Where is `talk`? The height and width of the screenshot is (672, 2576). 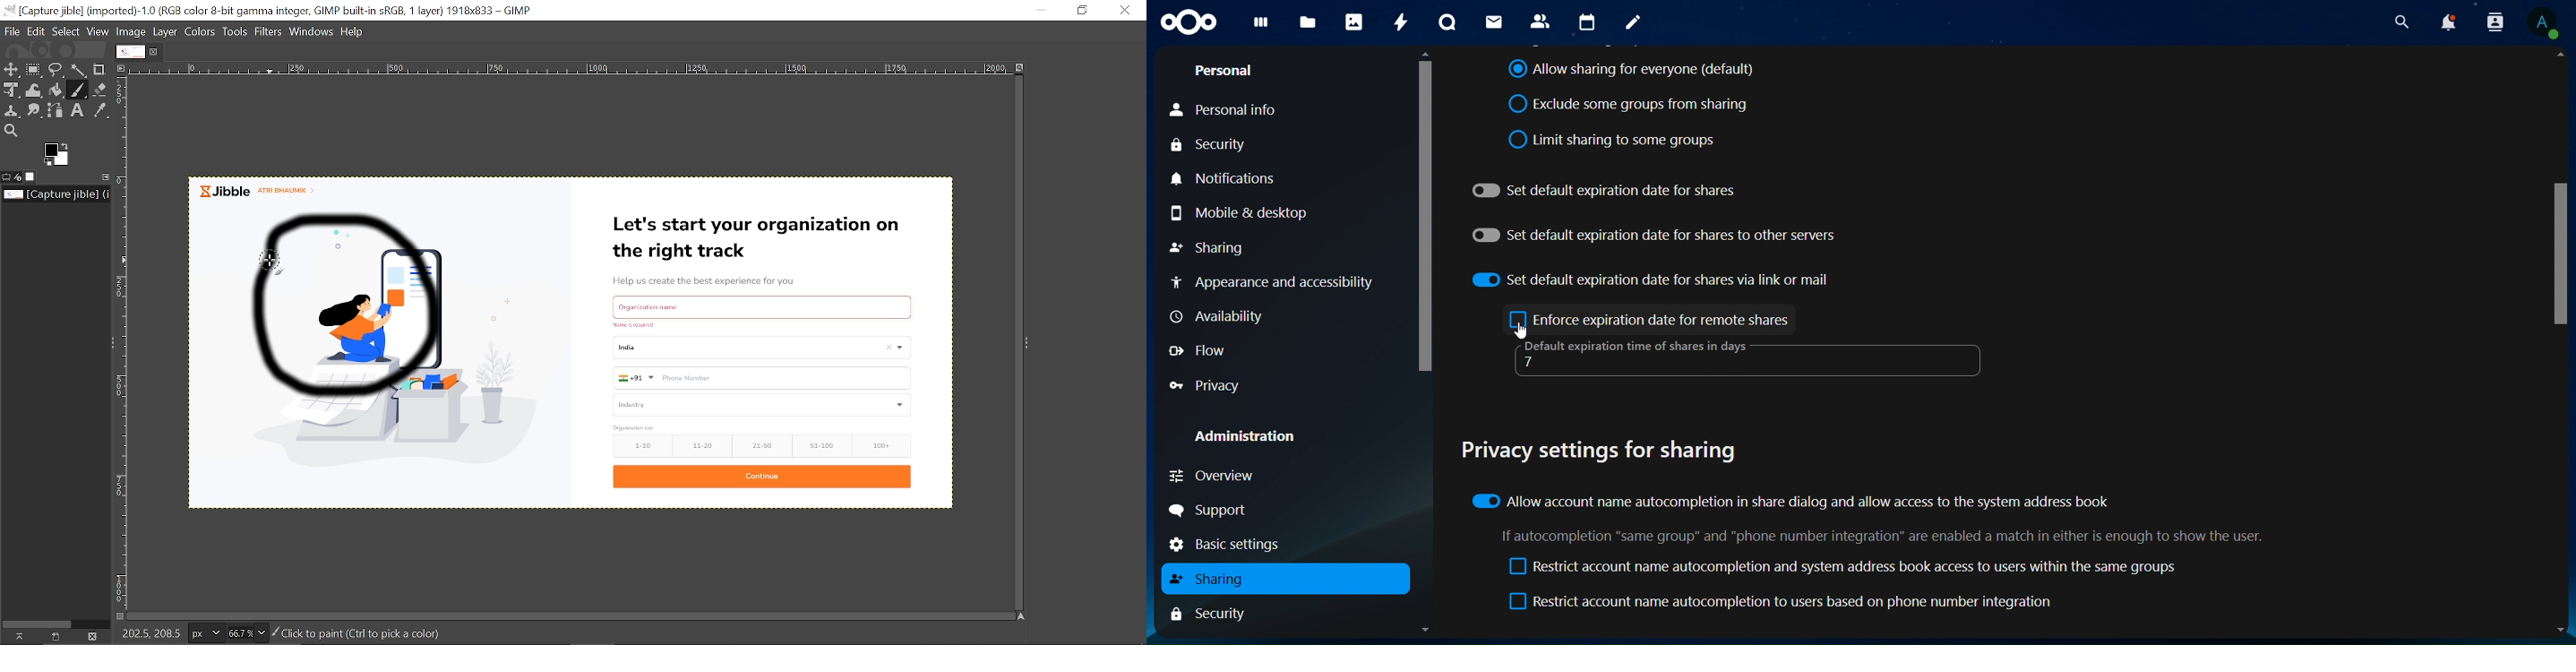
talk is located at coordinates (1447, 22).